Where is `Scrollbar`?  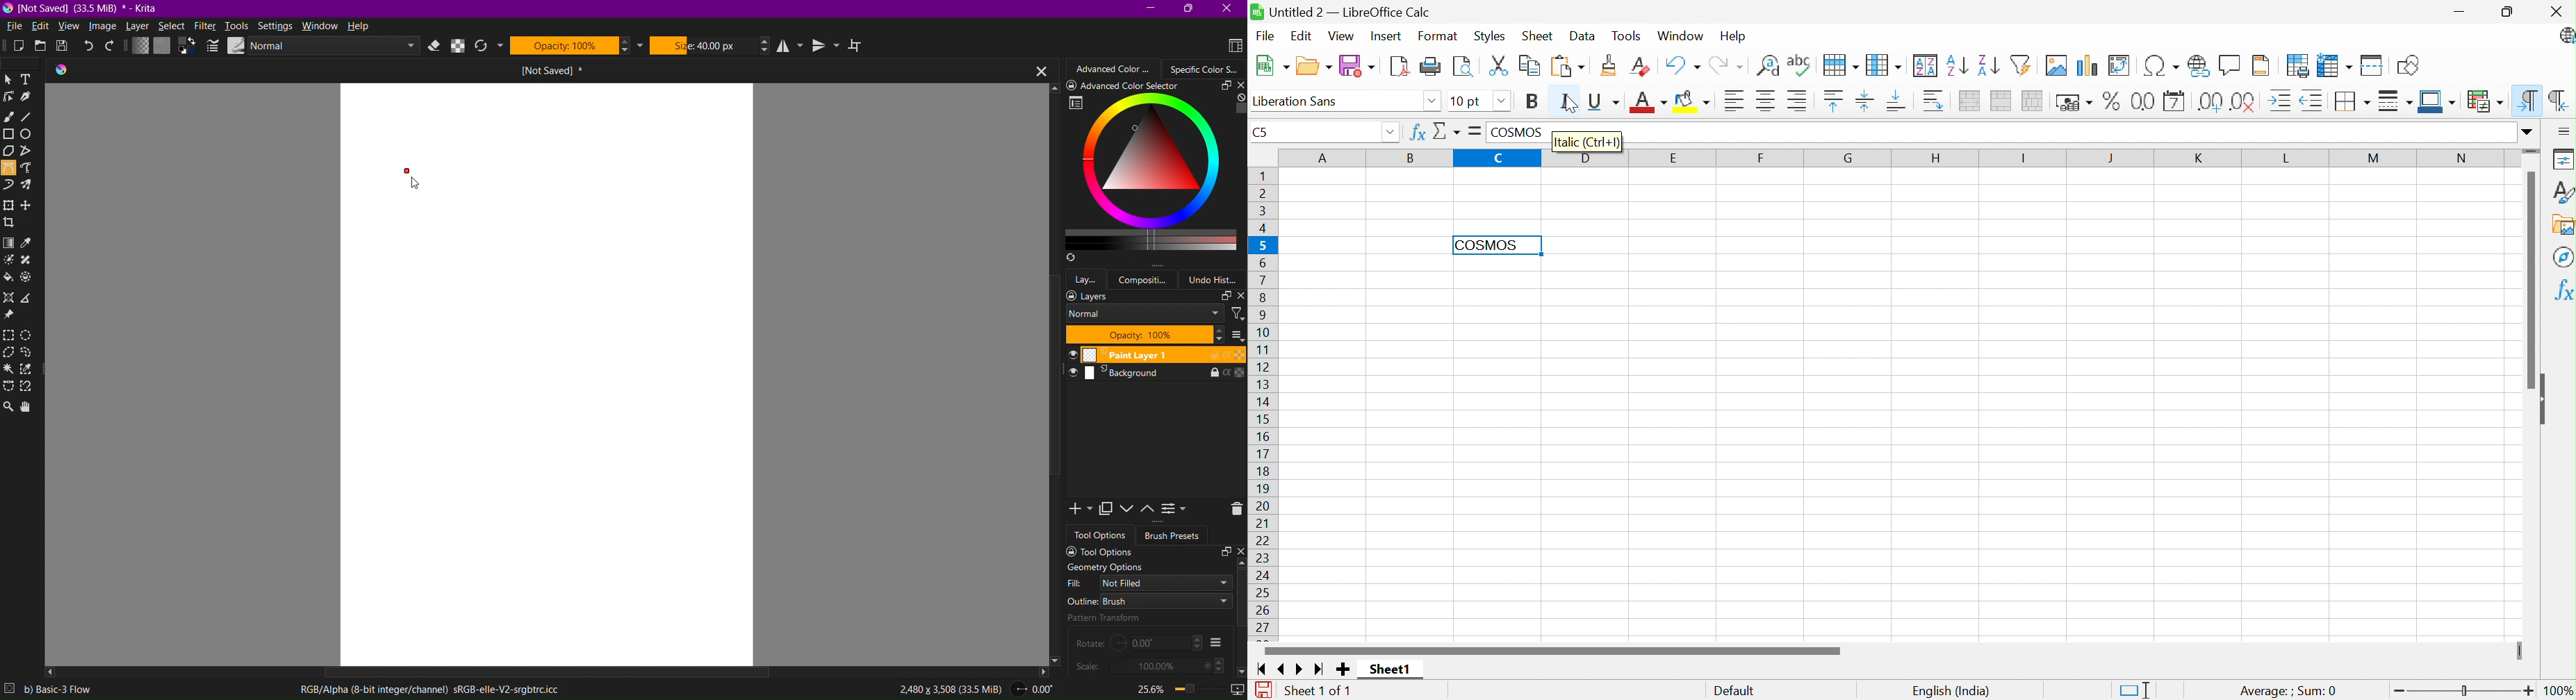 Scrollbar is located at coordinates (538, 669).